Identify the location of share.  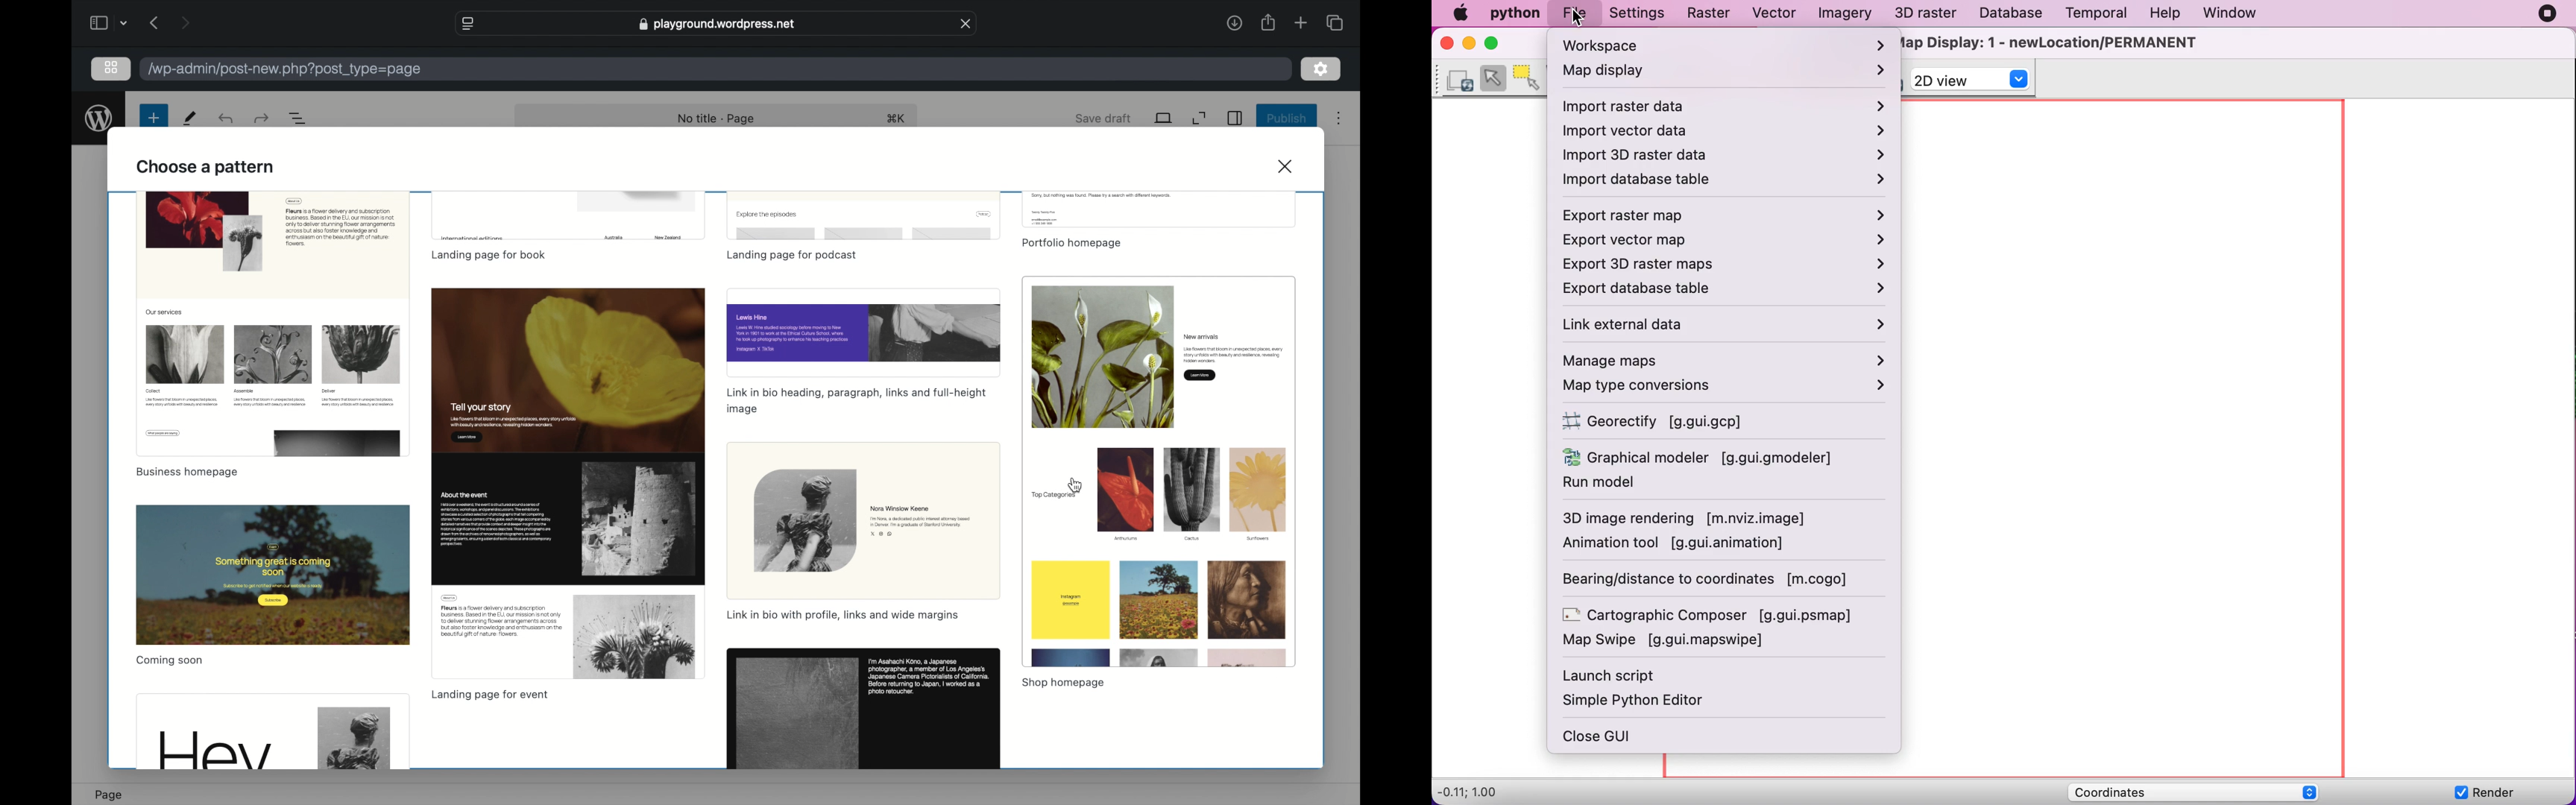
(1269, 22).